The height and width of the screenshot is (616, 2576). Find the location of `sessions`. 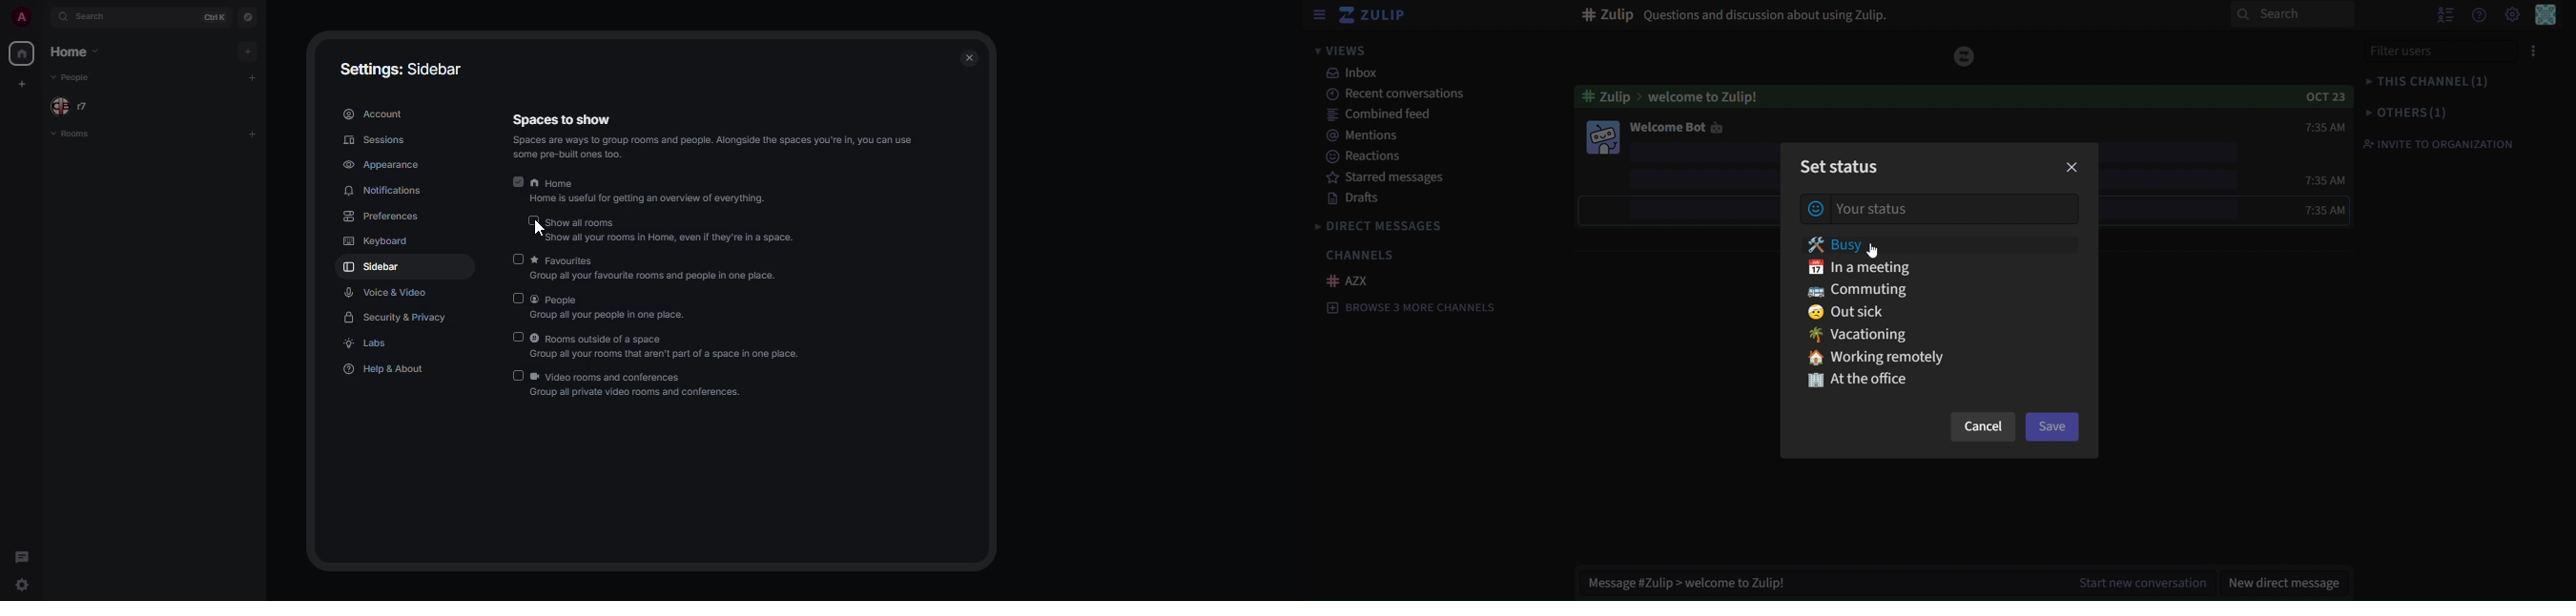

sessions is located at coordinates (372, 139).